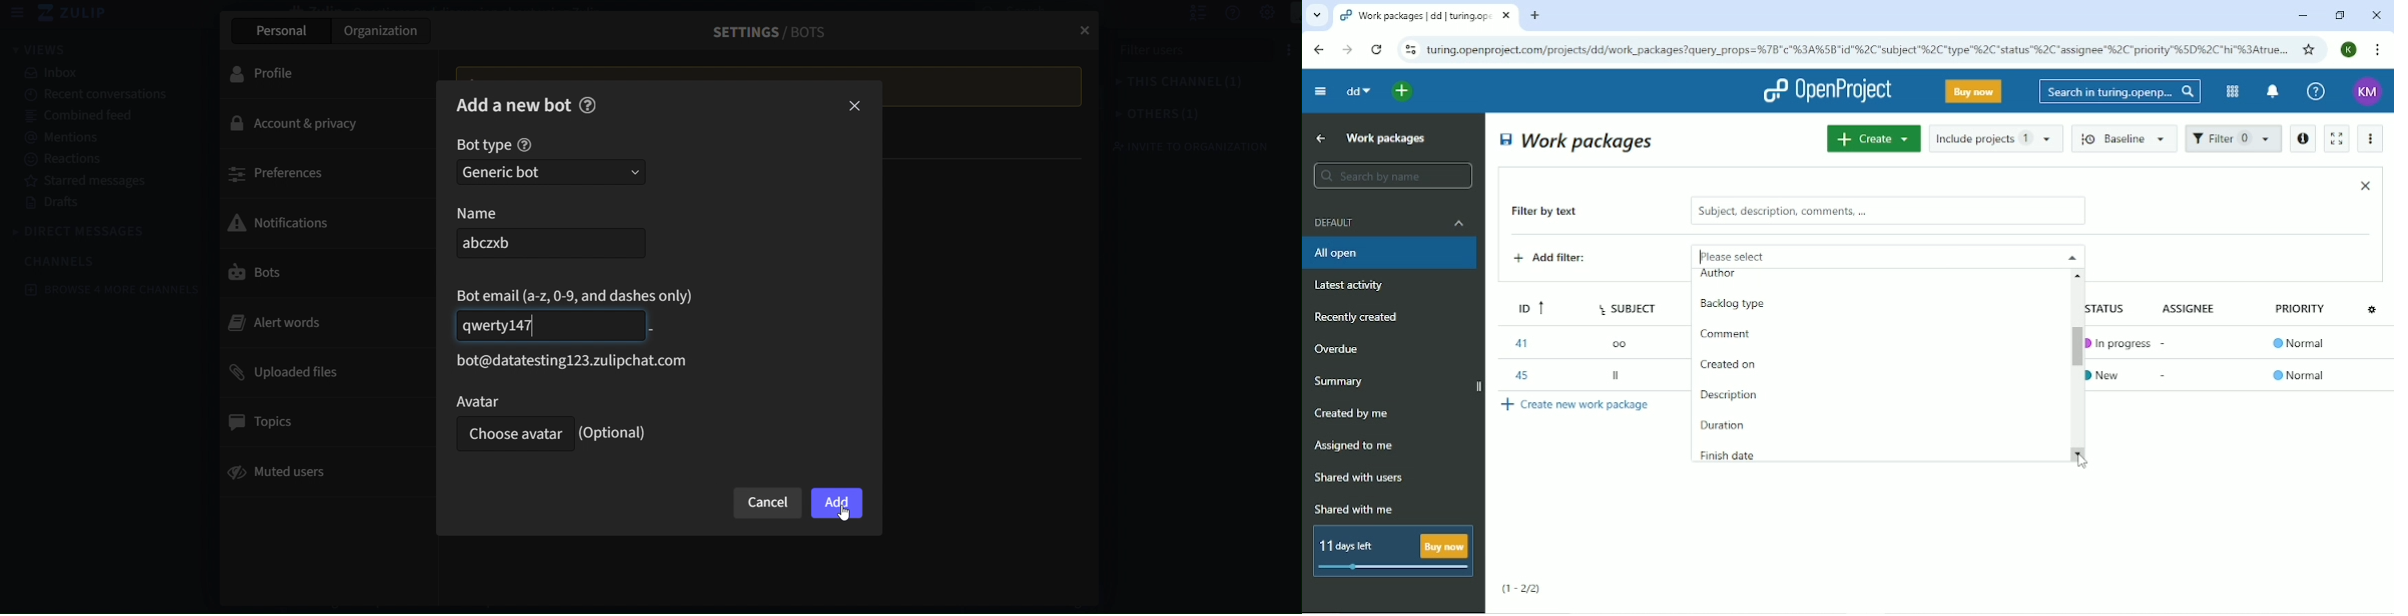 This screenshot has width=2408, height=616. Describe the element at coordinates (1630, 305) in the screenshot. I see `Subject` at that location.